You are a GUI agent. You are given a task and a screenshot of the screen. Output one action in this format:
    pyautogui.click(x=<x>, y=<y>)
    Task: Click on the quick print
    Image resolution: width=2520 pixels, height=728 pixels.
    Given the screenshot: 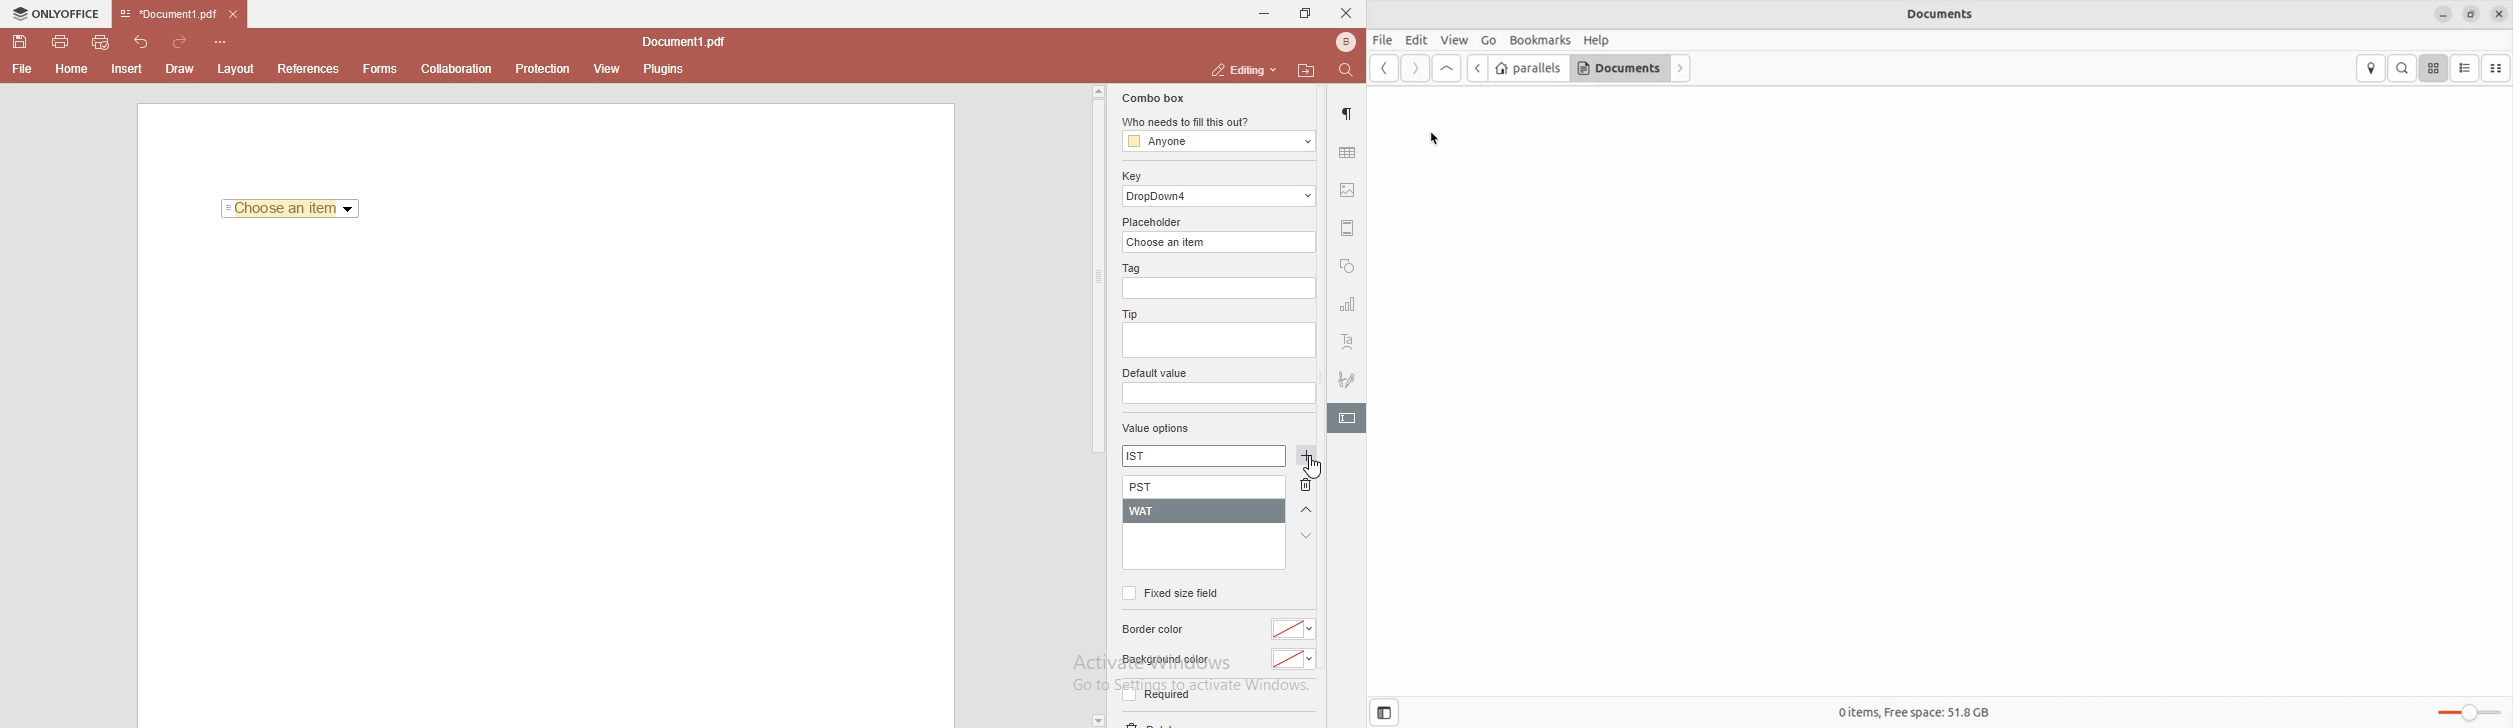 What is the action you would take?
    pyautogui.click(x=102, y=41)
    